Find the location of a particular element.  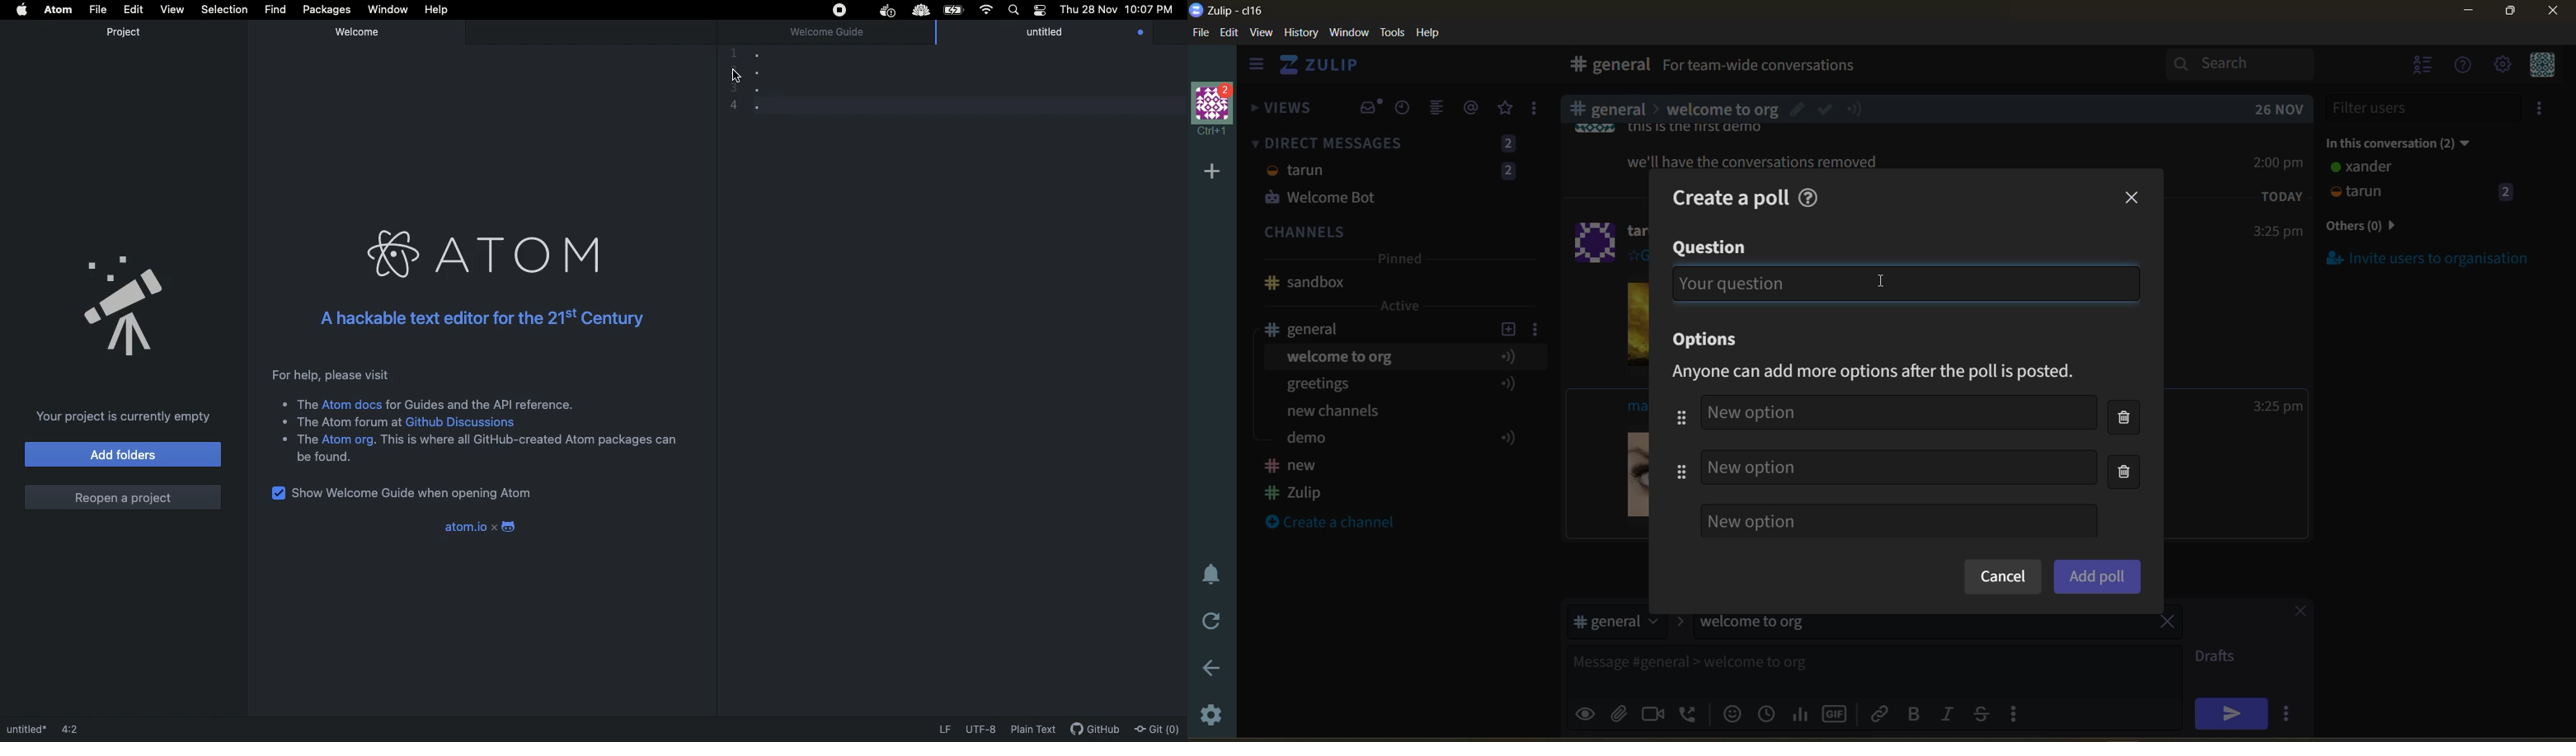

Apple logo is located at coordinates (22, 12).